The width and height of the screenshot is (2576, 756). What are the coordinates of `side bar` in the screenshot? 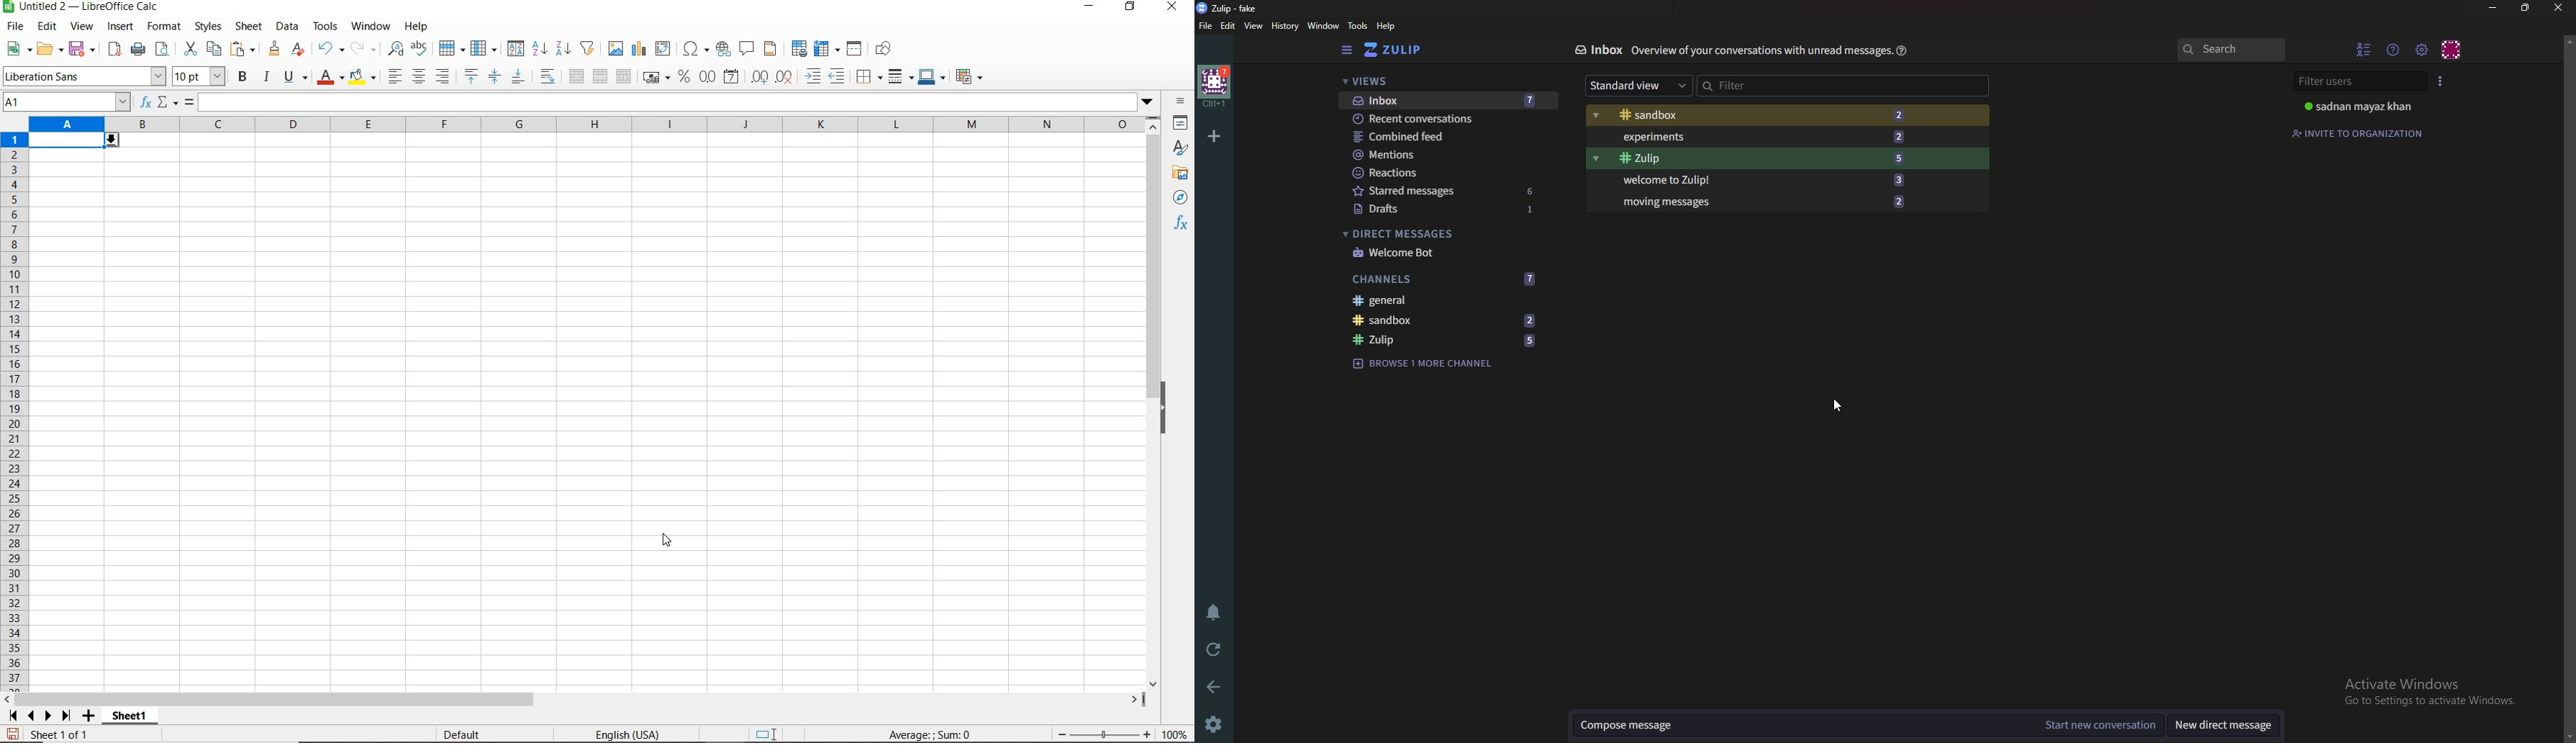 It's located at (1347, 50).